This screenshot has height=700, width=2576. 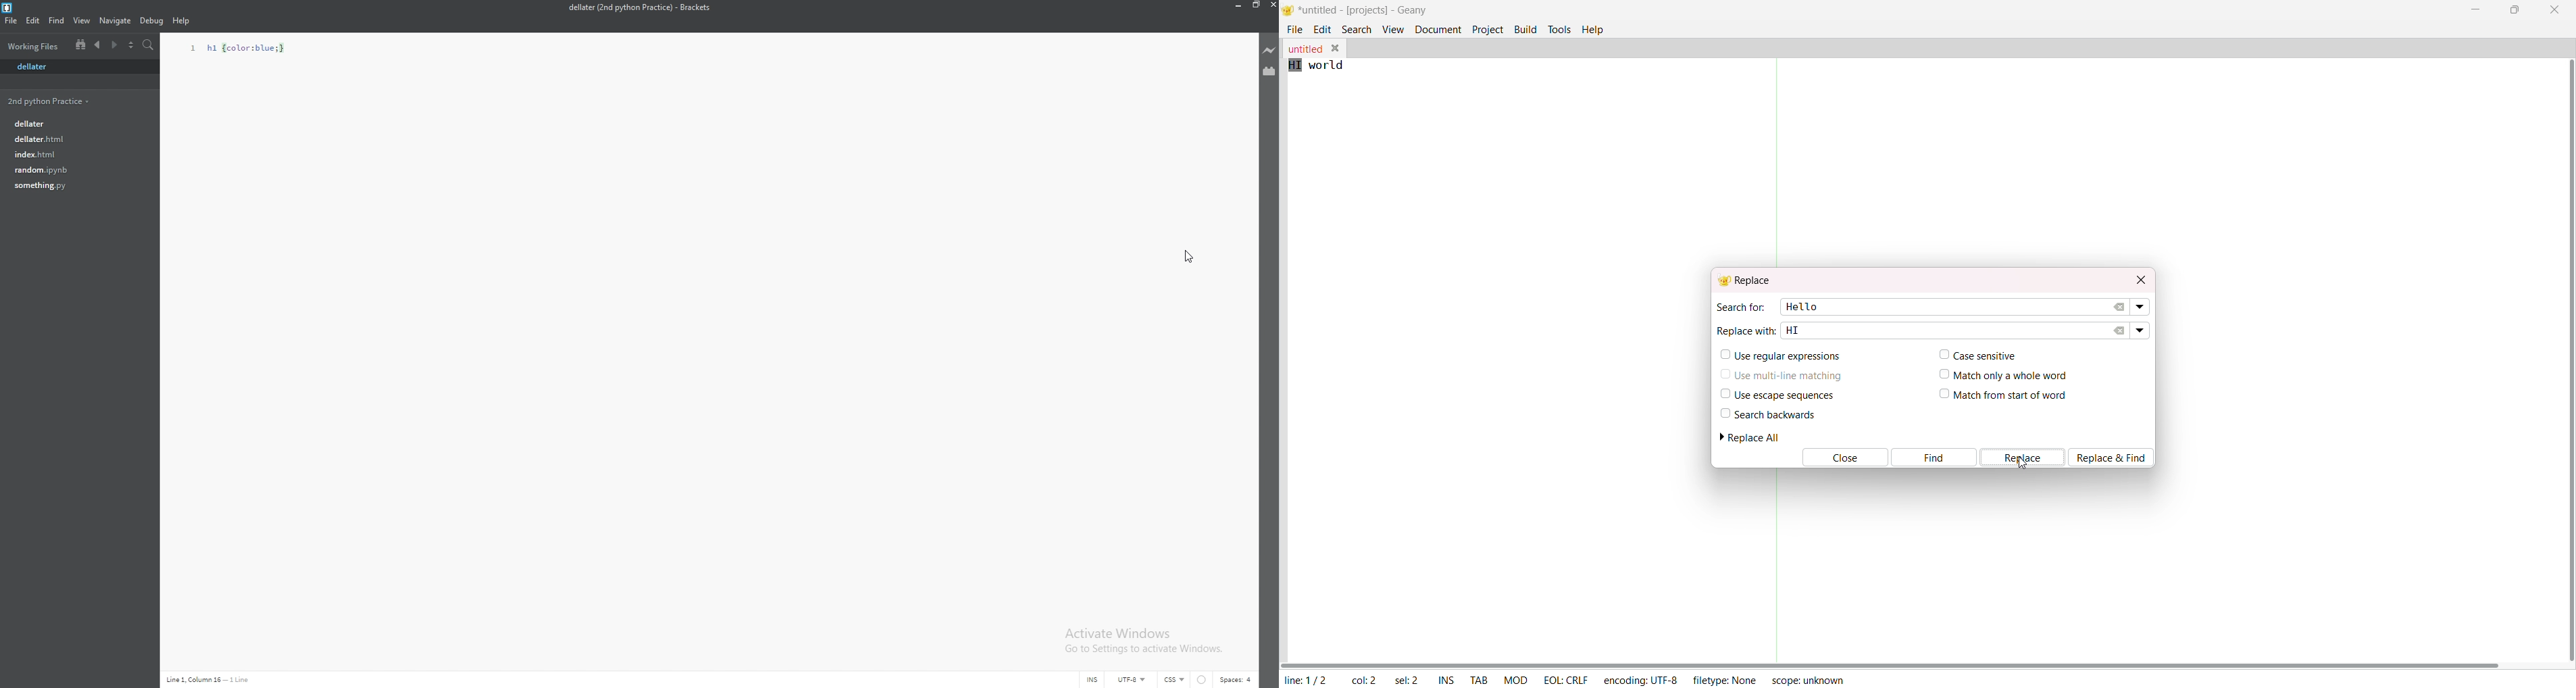 I want to click on working files, so click(x=35, y=46).